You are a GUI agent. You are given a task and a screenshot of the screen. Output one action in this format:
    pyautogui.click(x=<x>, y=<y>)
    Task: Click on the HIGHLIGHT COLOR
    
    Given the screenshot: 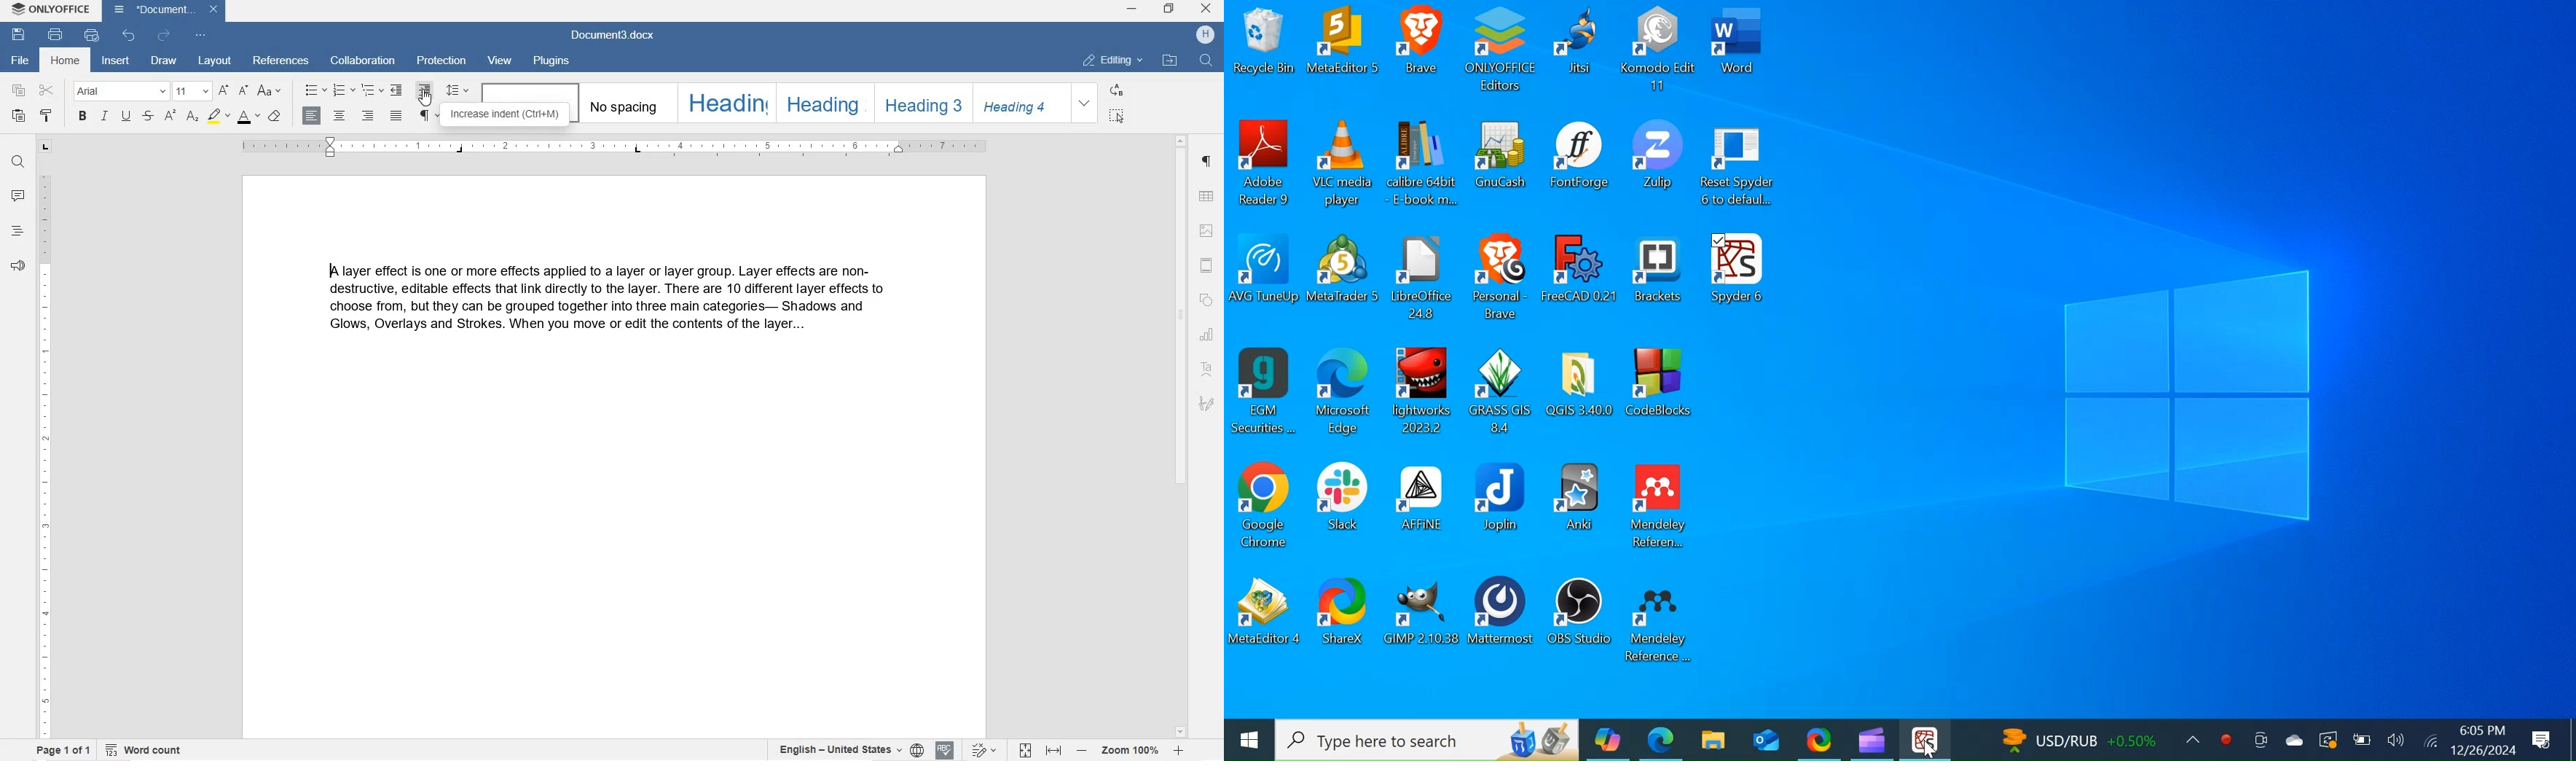 What is the action you would take?
    pyautogui.click(x=217, y=119)
    